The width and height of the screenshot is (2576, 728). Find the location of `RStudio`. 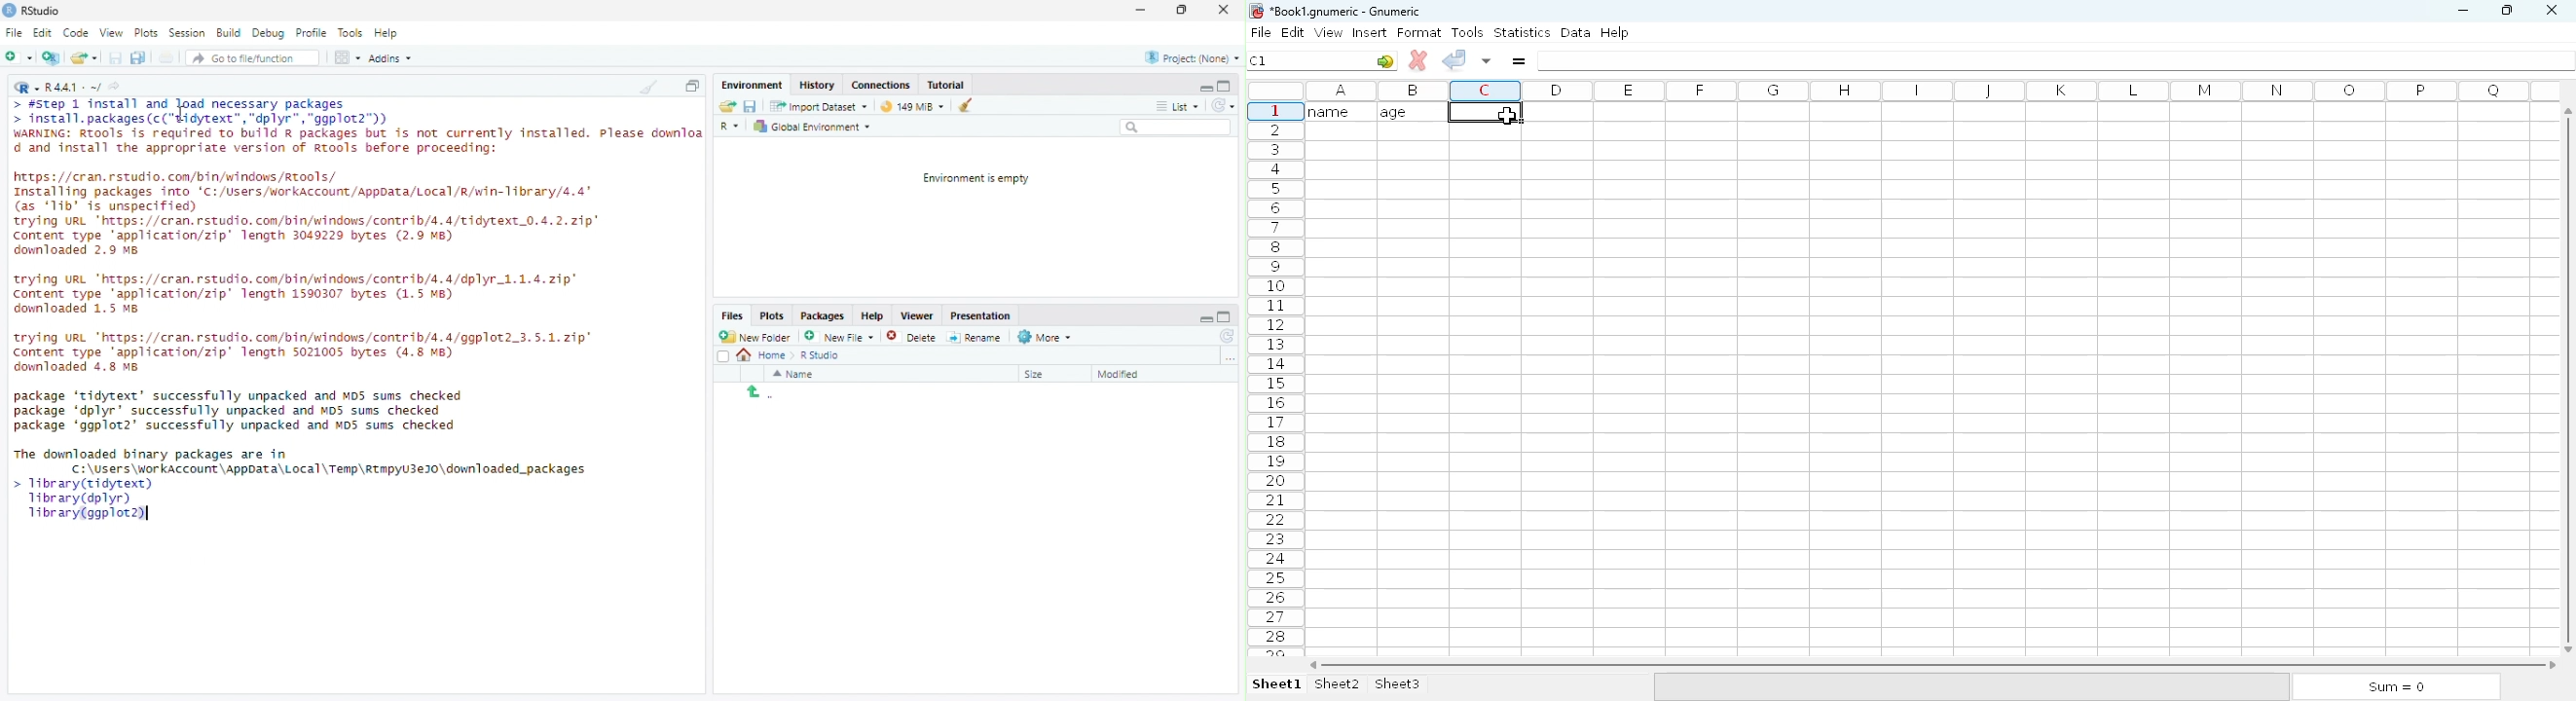

RStudio is located at coordinates (32, 11).